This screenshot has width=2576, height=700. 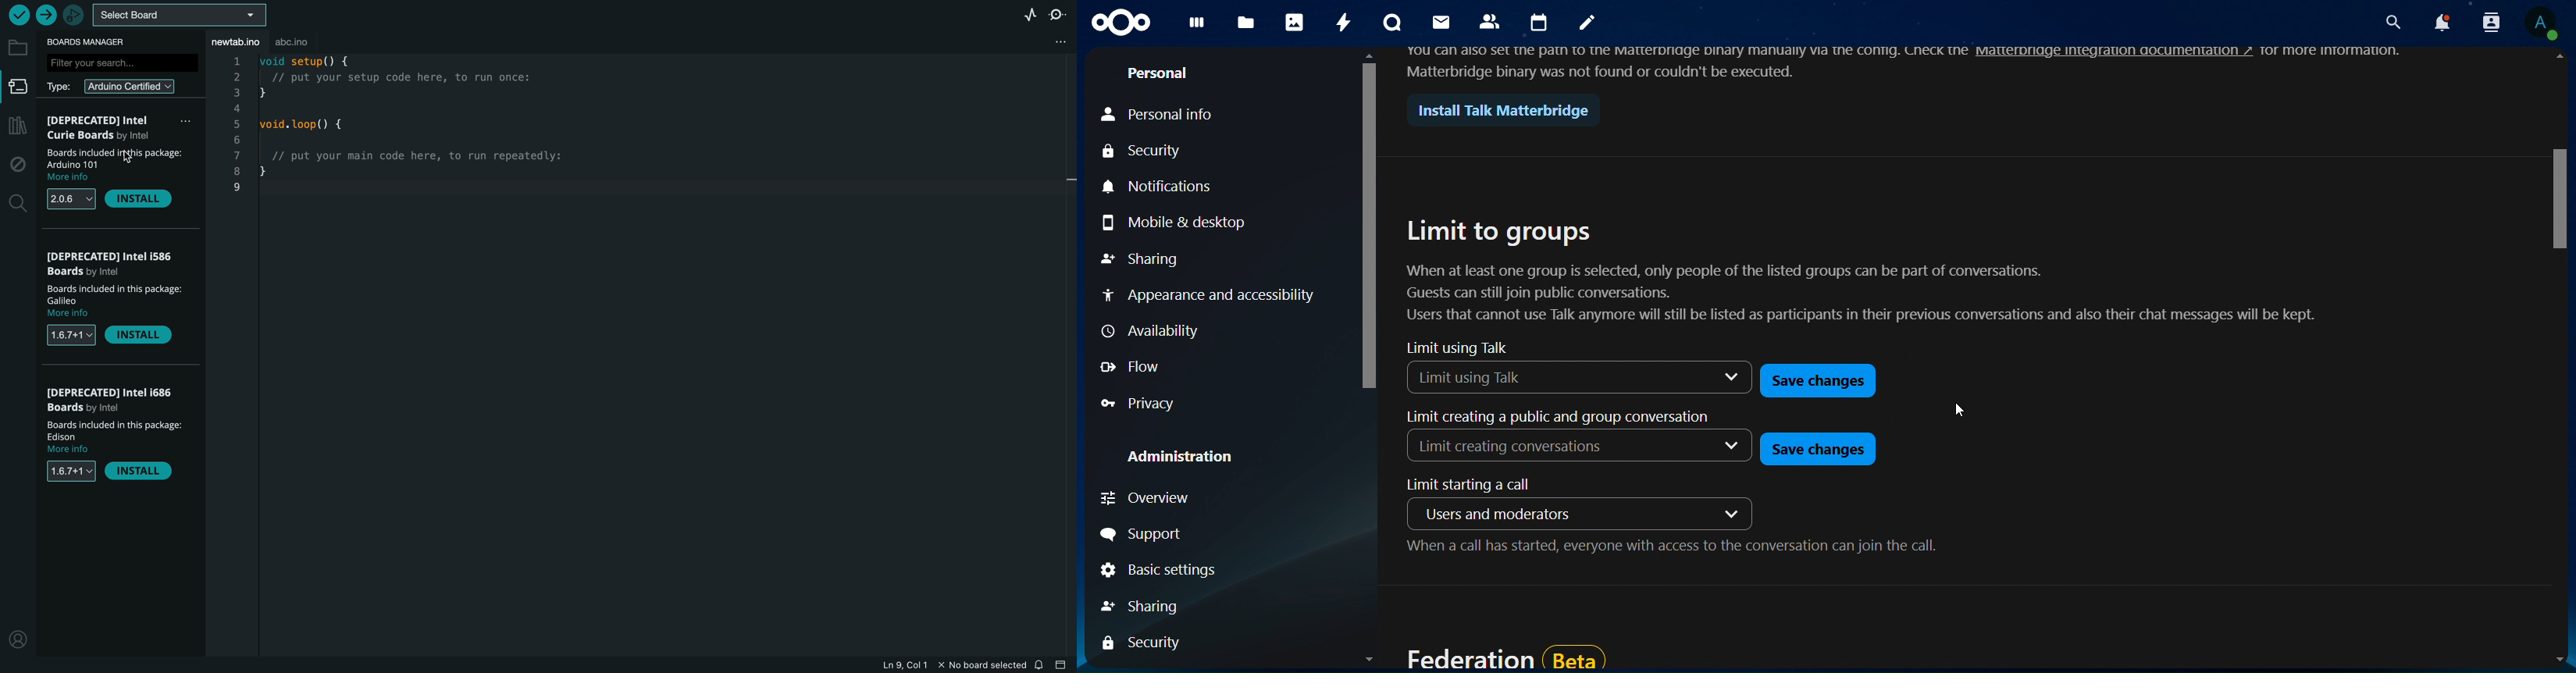 What do you see at coordinates (1345, 22) in the screenshot?
I see `activity` at bounding box center [1345, 22].